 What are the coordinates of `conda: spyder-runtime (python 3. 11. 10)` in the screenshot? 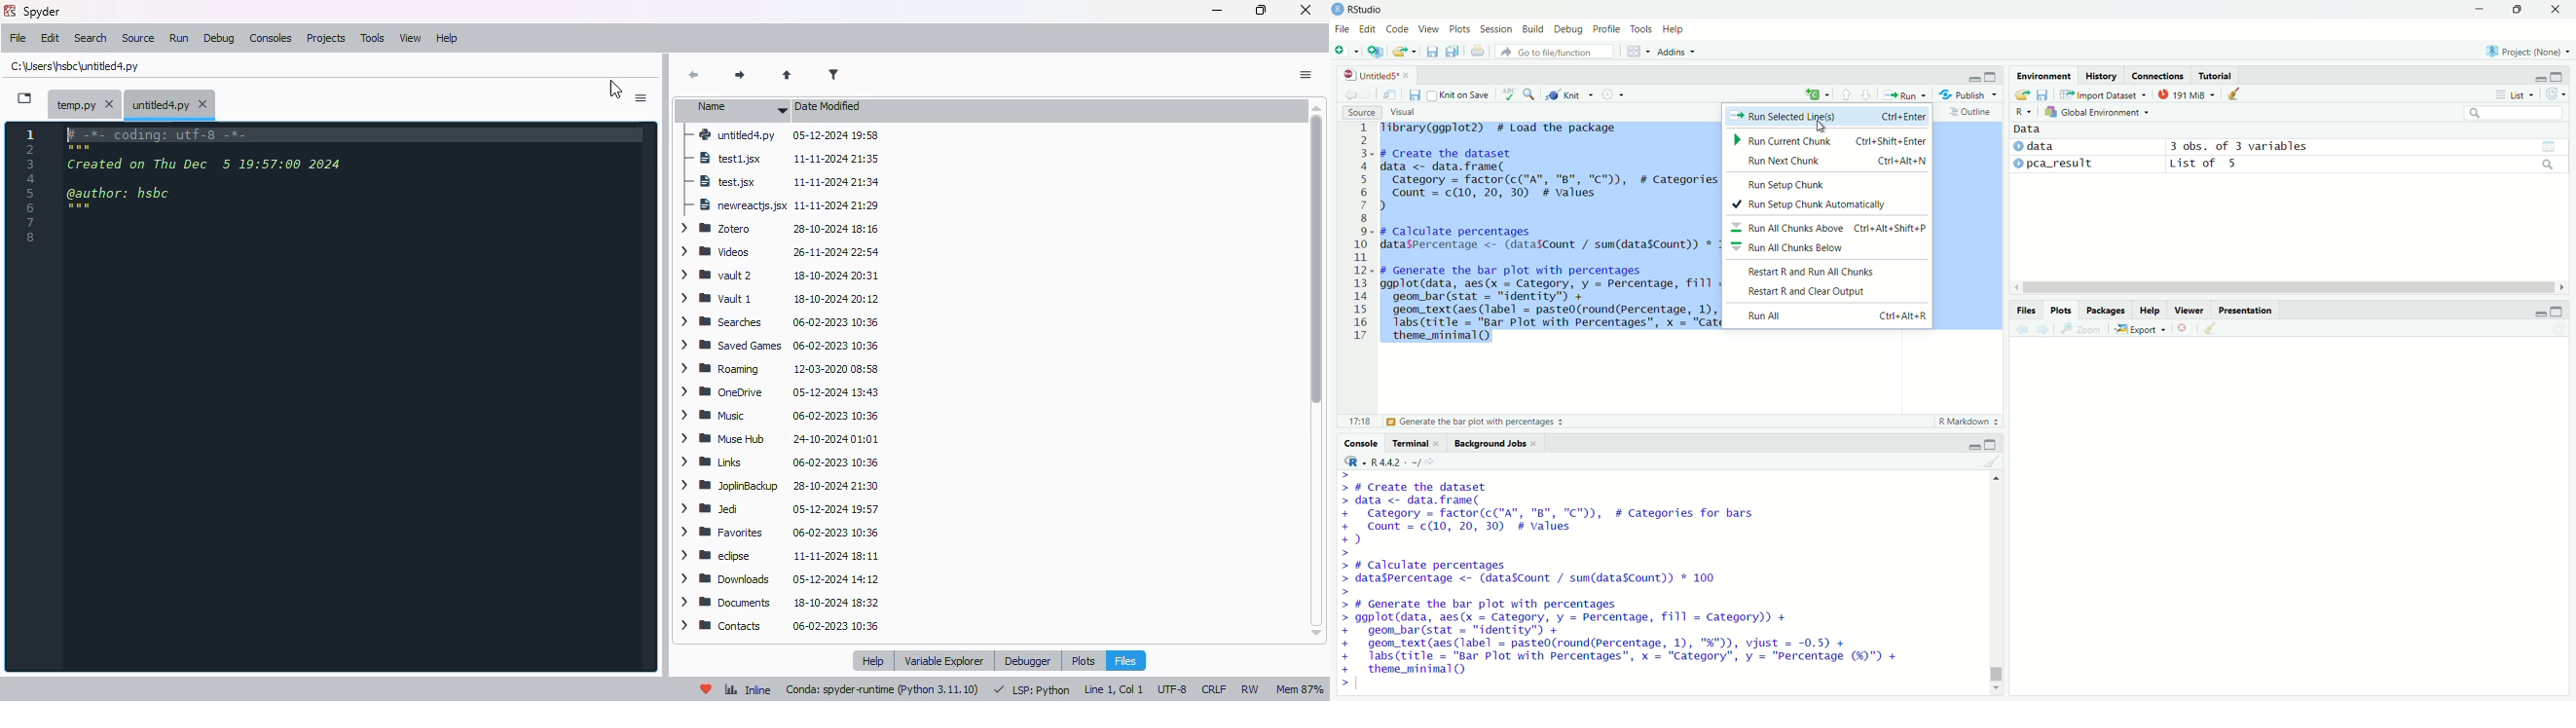 It's located at (884, 690).